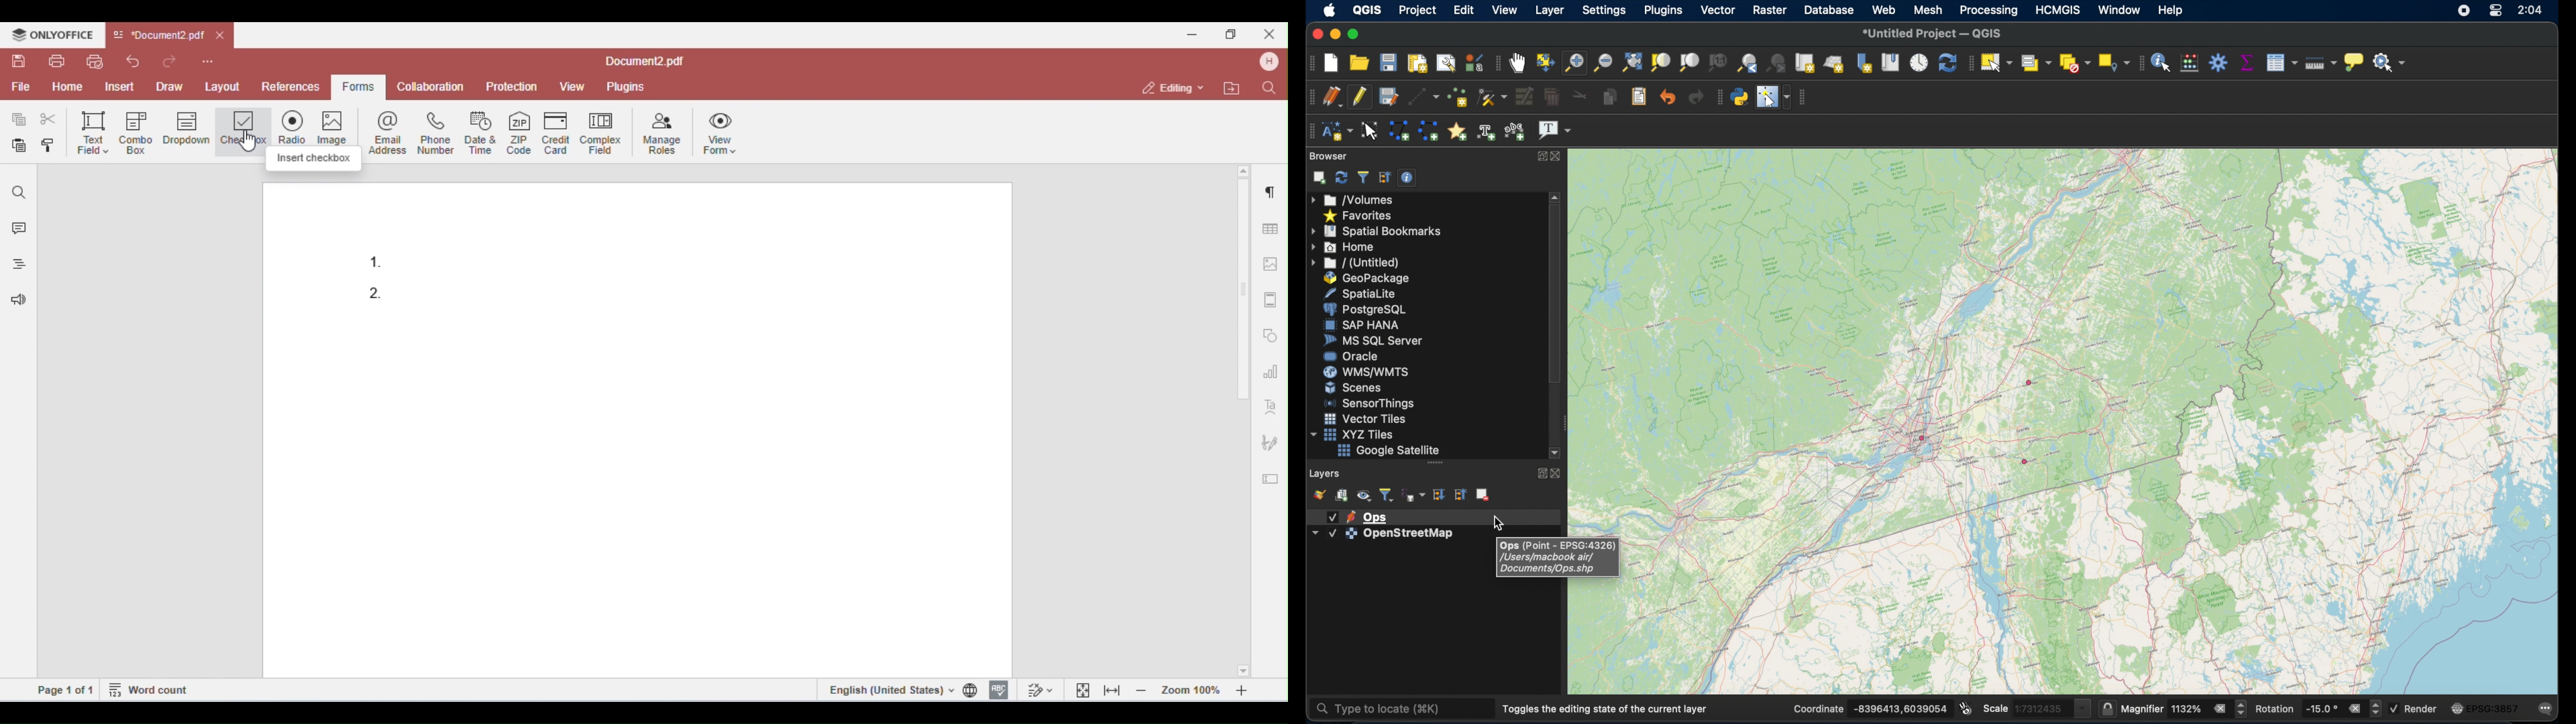 The height and width of the screenshot is (728, 2576). Describe the element at coordinates (1407, 177) in the screenshot. I see `enable/disable properties widget` at that location.